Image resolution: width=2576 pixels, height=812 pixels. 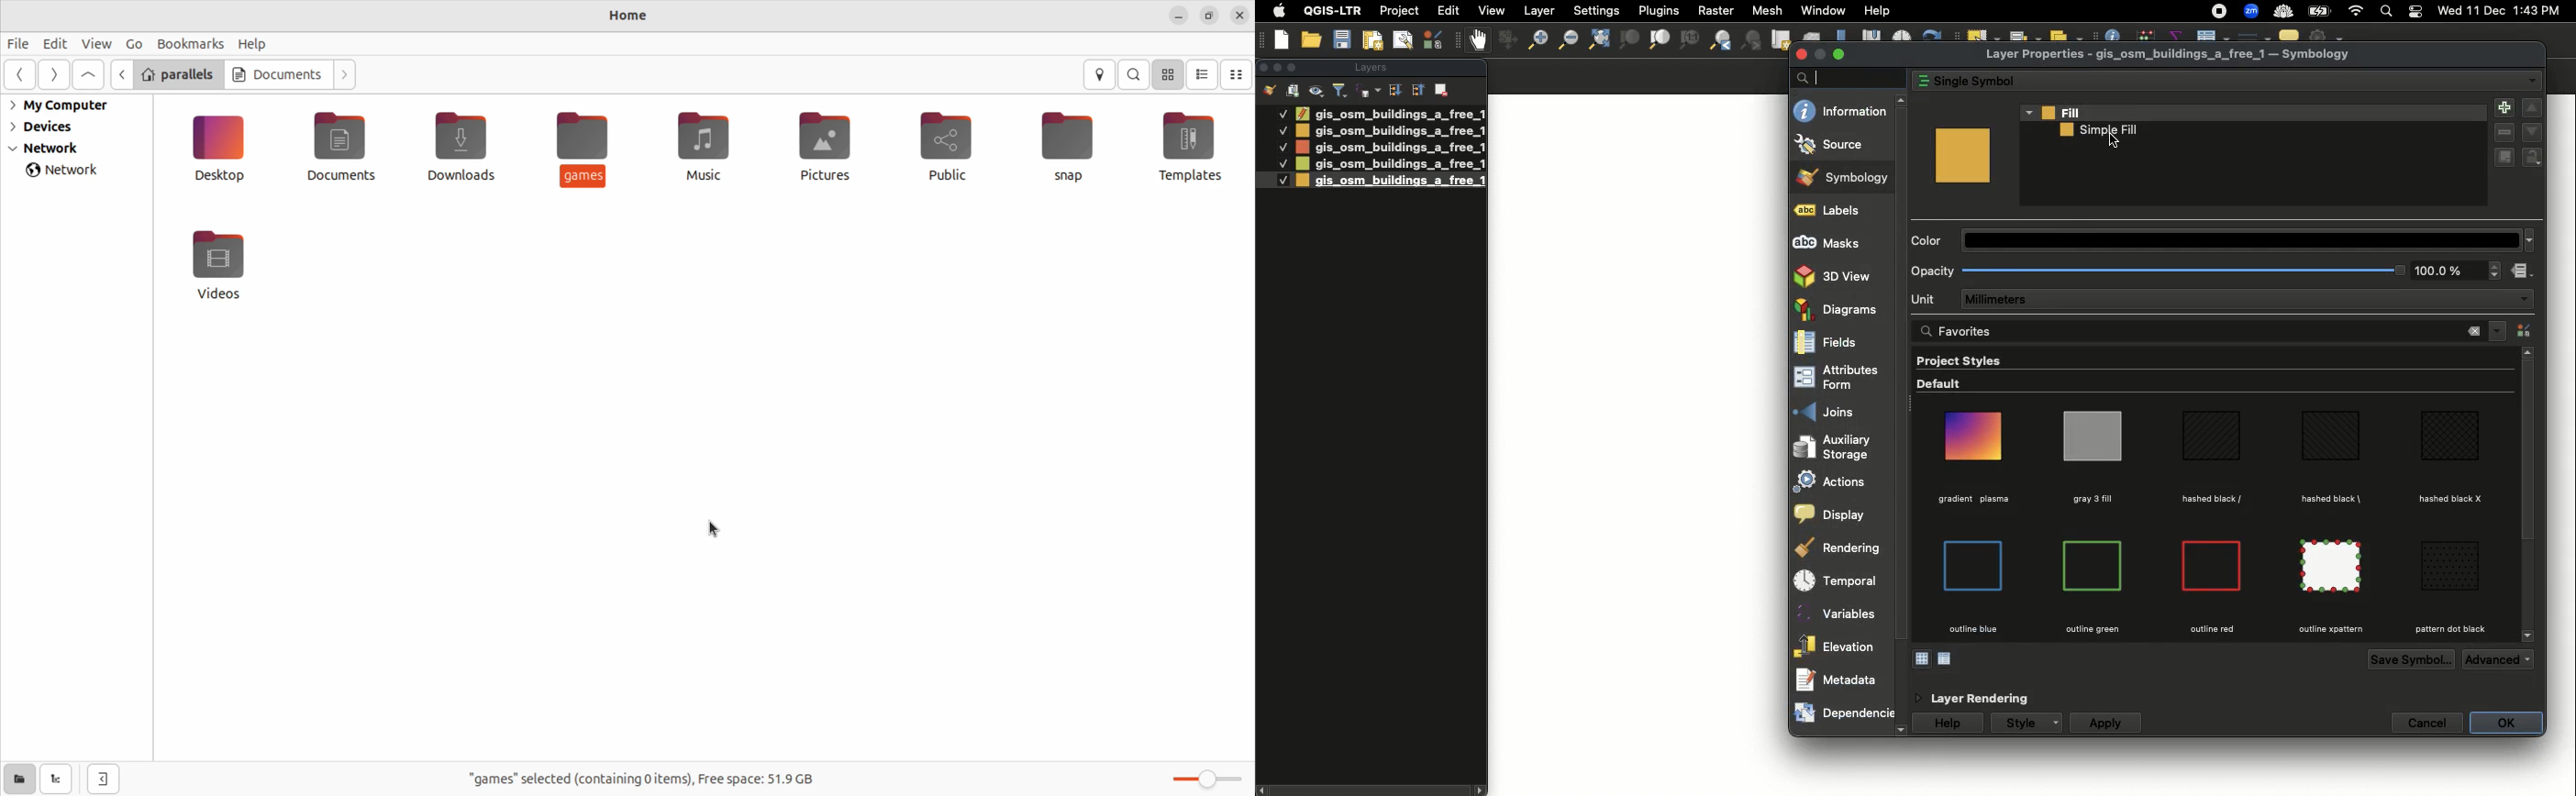 What do you see at coordinates (2499, 331) in the screenshot?
I see `Drop down` at bounding box center [2499, 331].